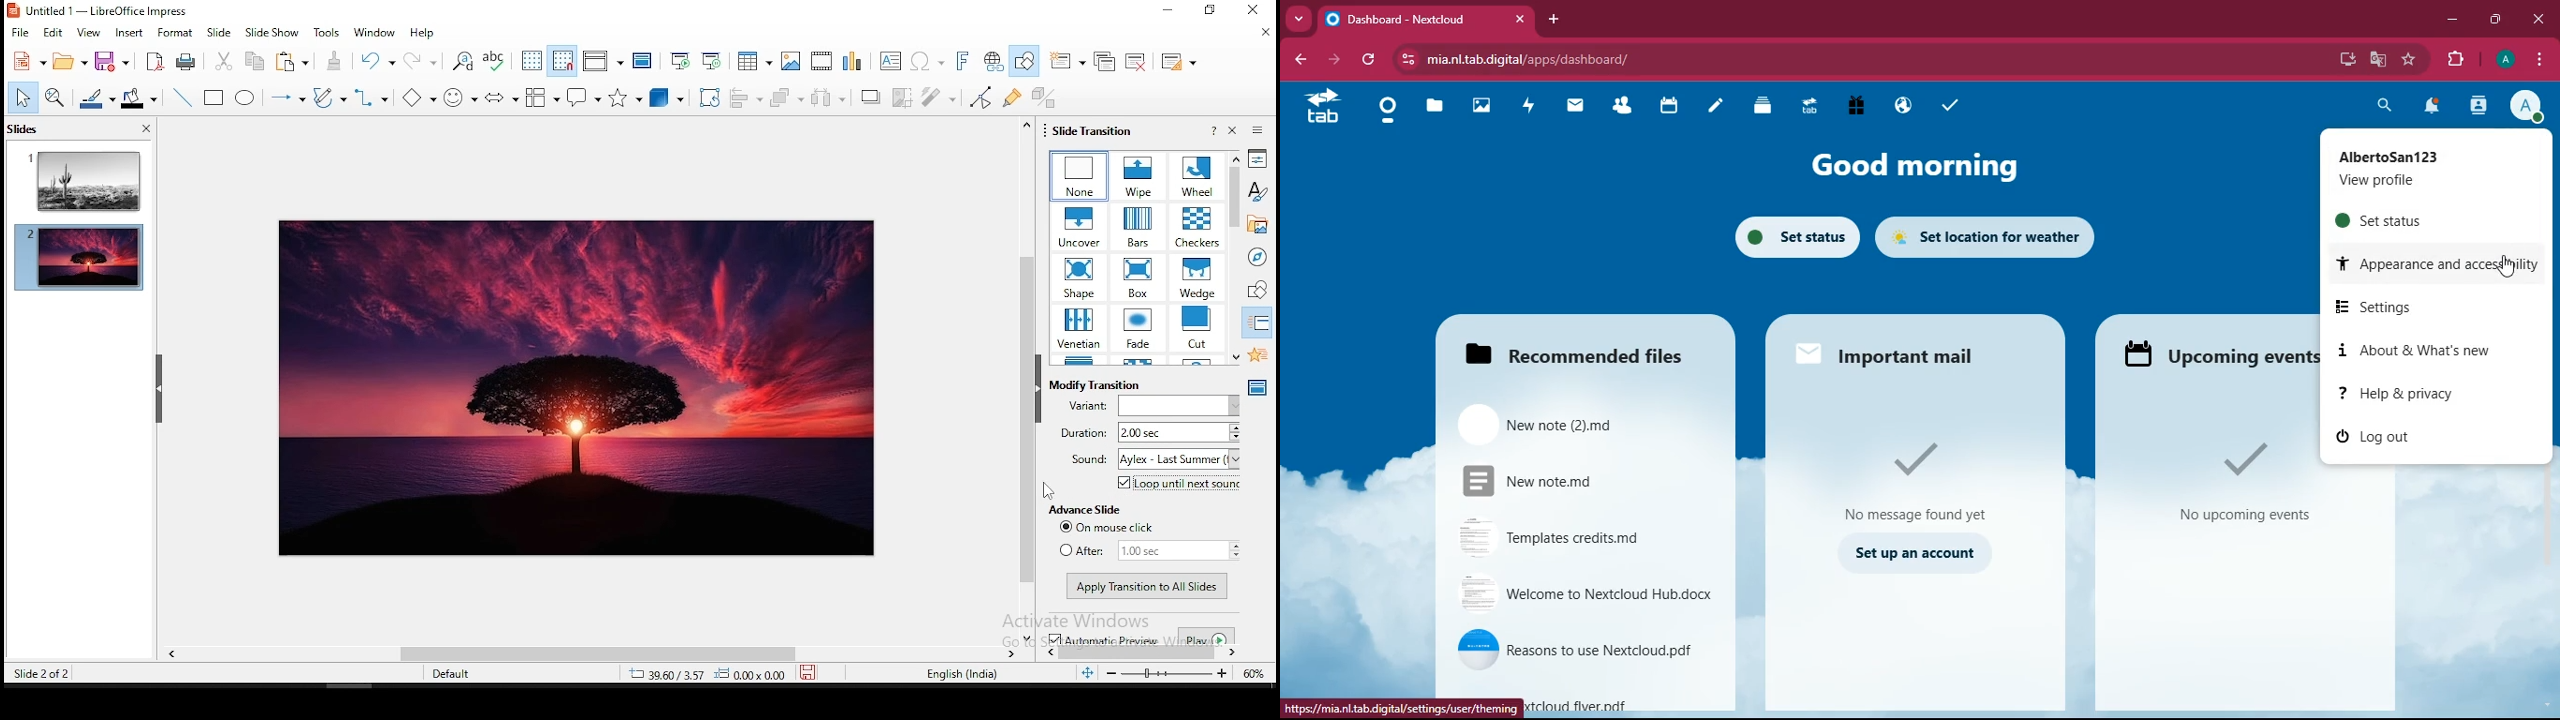 The width and height of the screenshot is (2576, 728). I want to click on tab, so click(1806, 109).